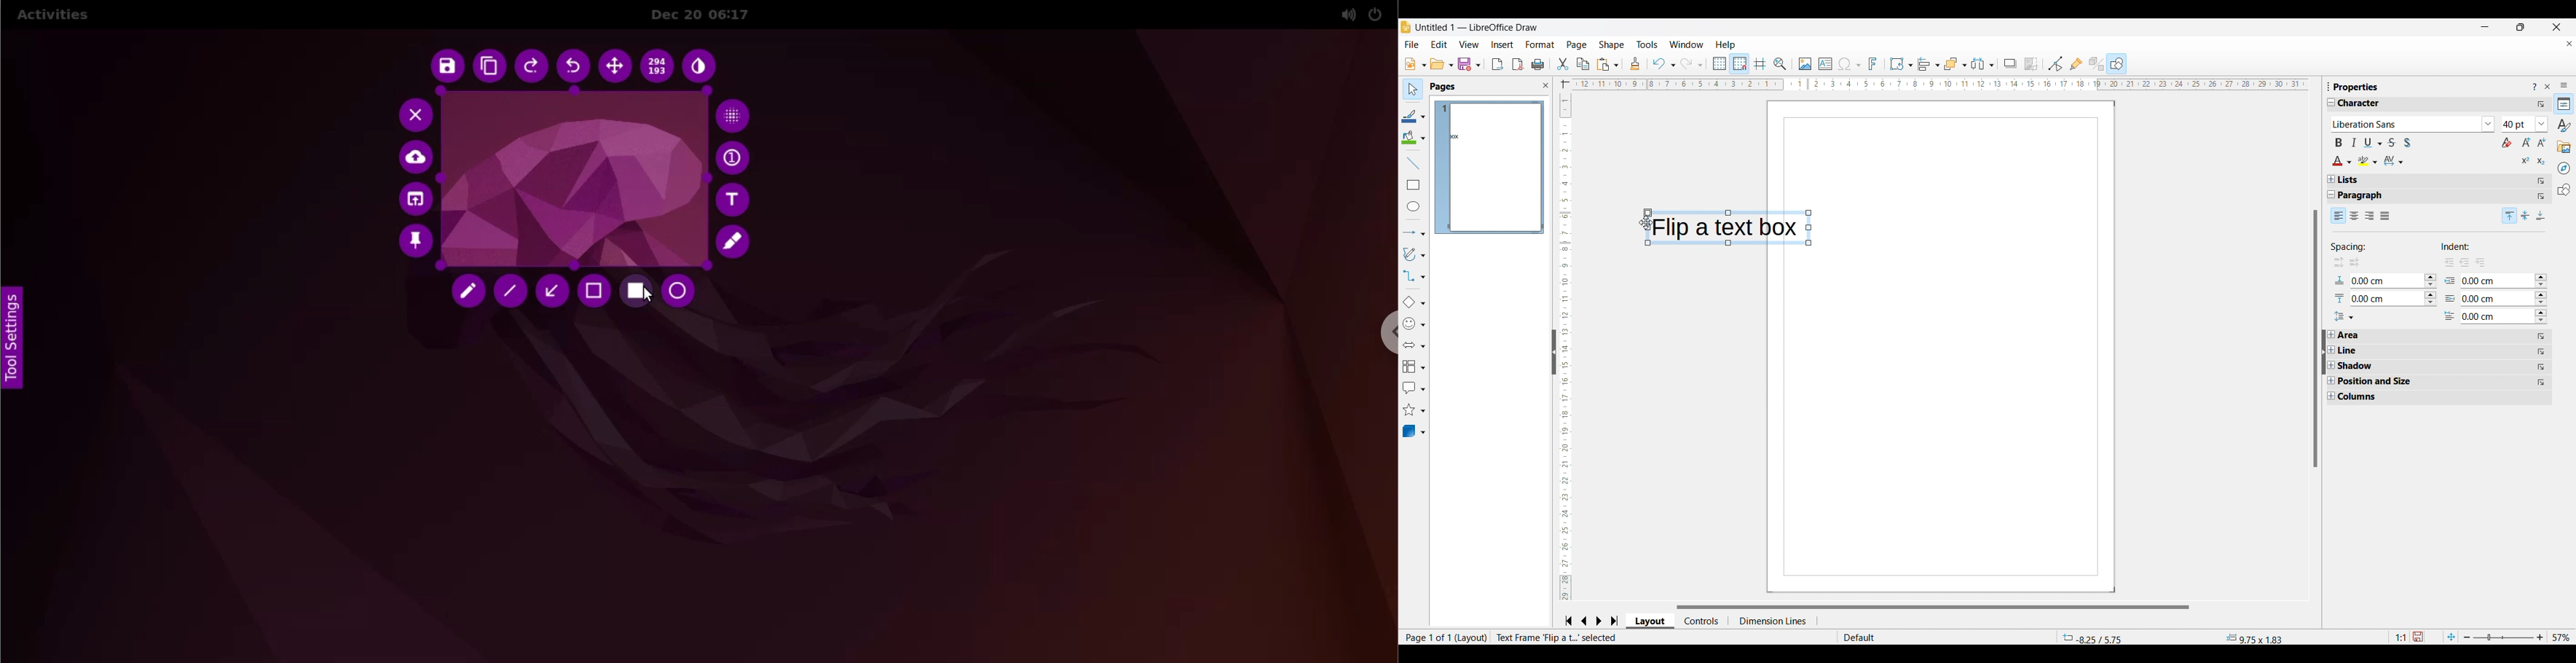 The height and width of the screenshot is (672, 2576). Describe the element at coordinates (2542, 104) in the screenshot. I see `More options` at that location.